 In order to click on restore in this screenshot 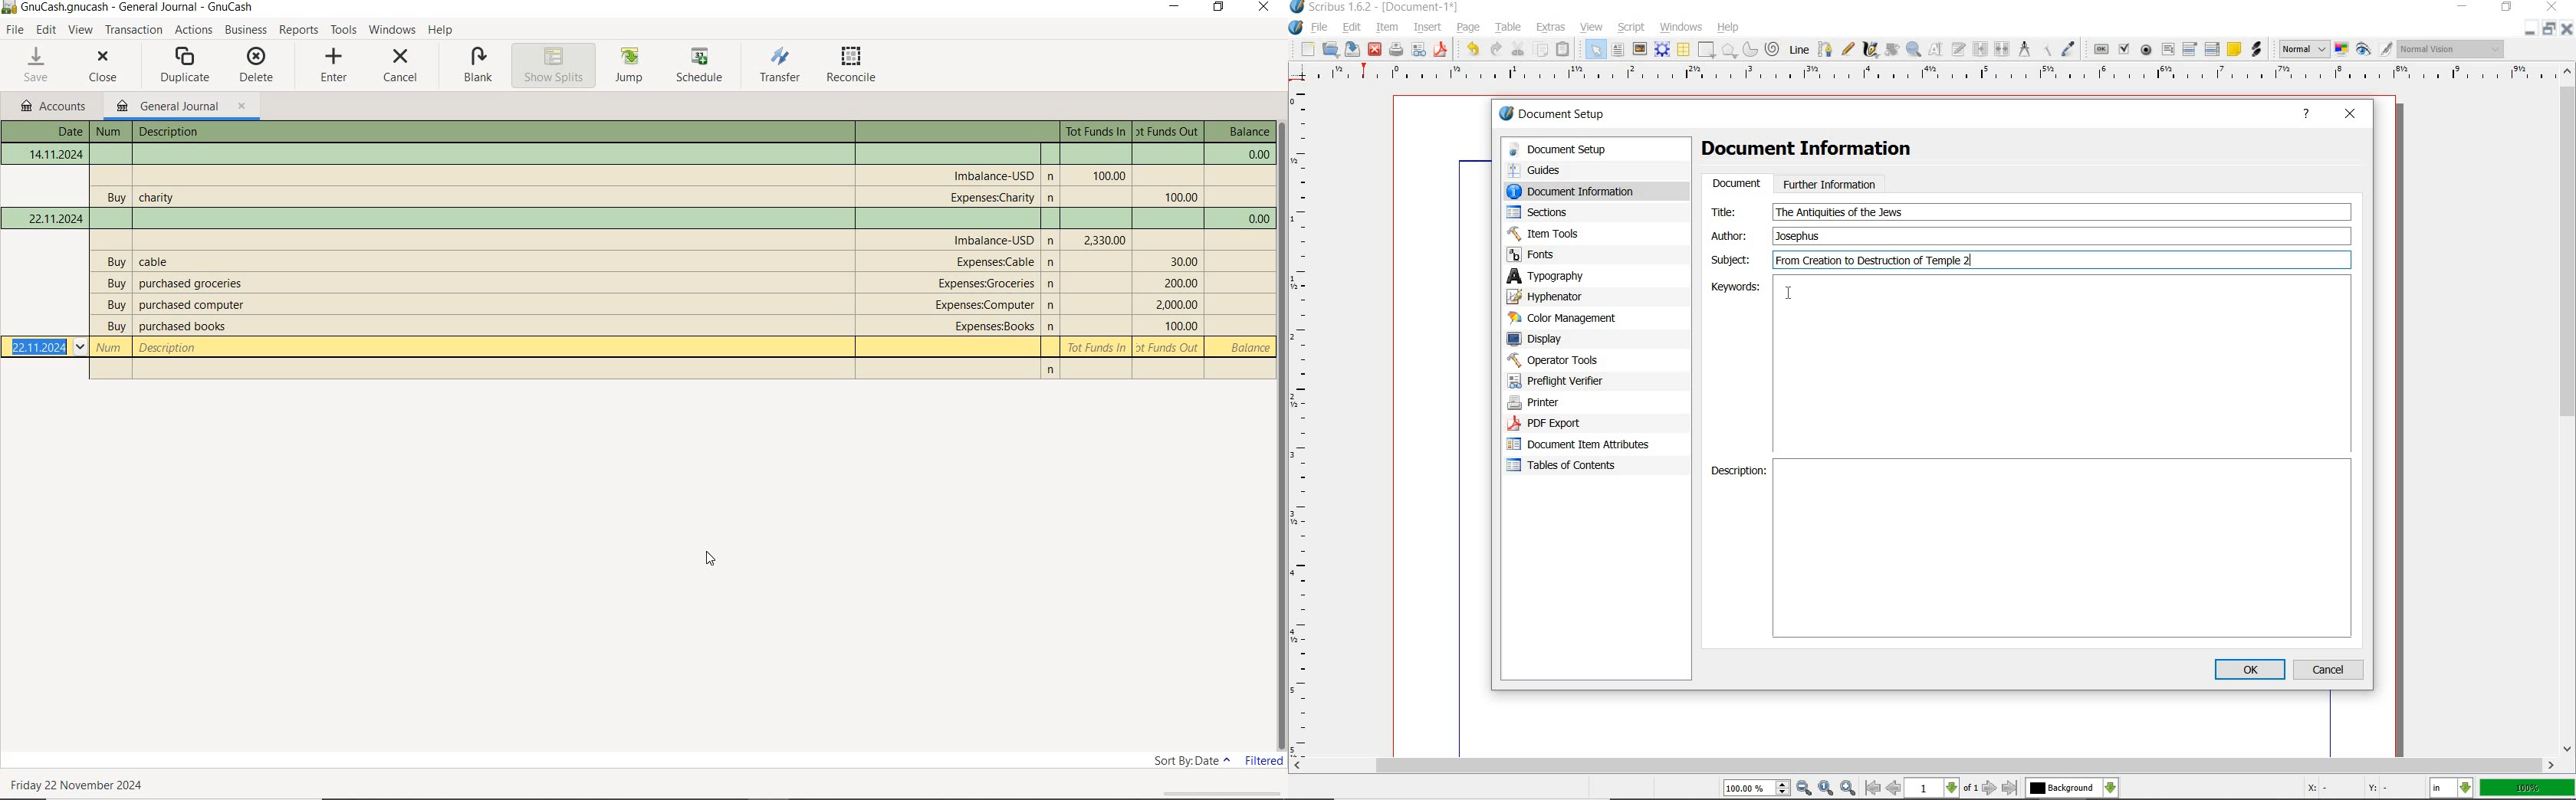, I will do `click(2549, 29)`.